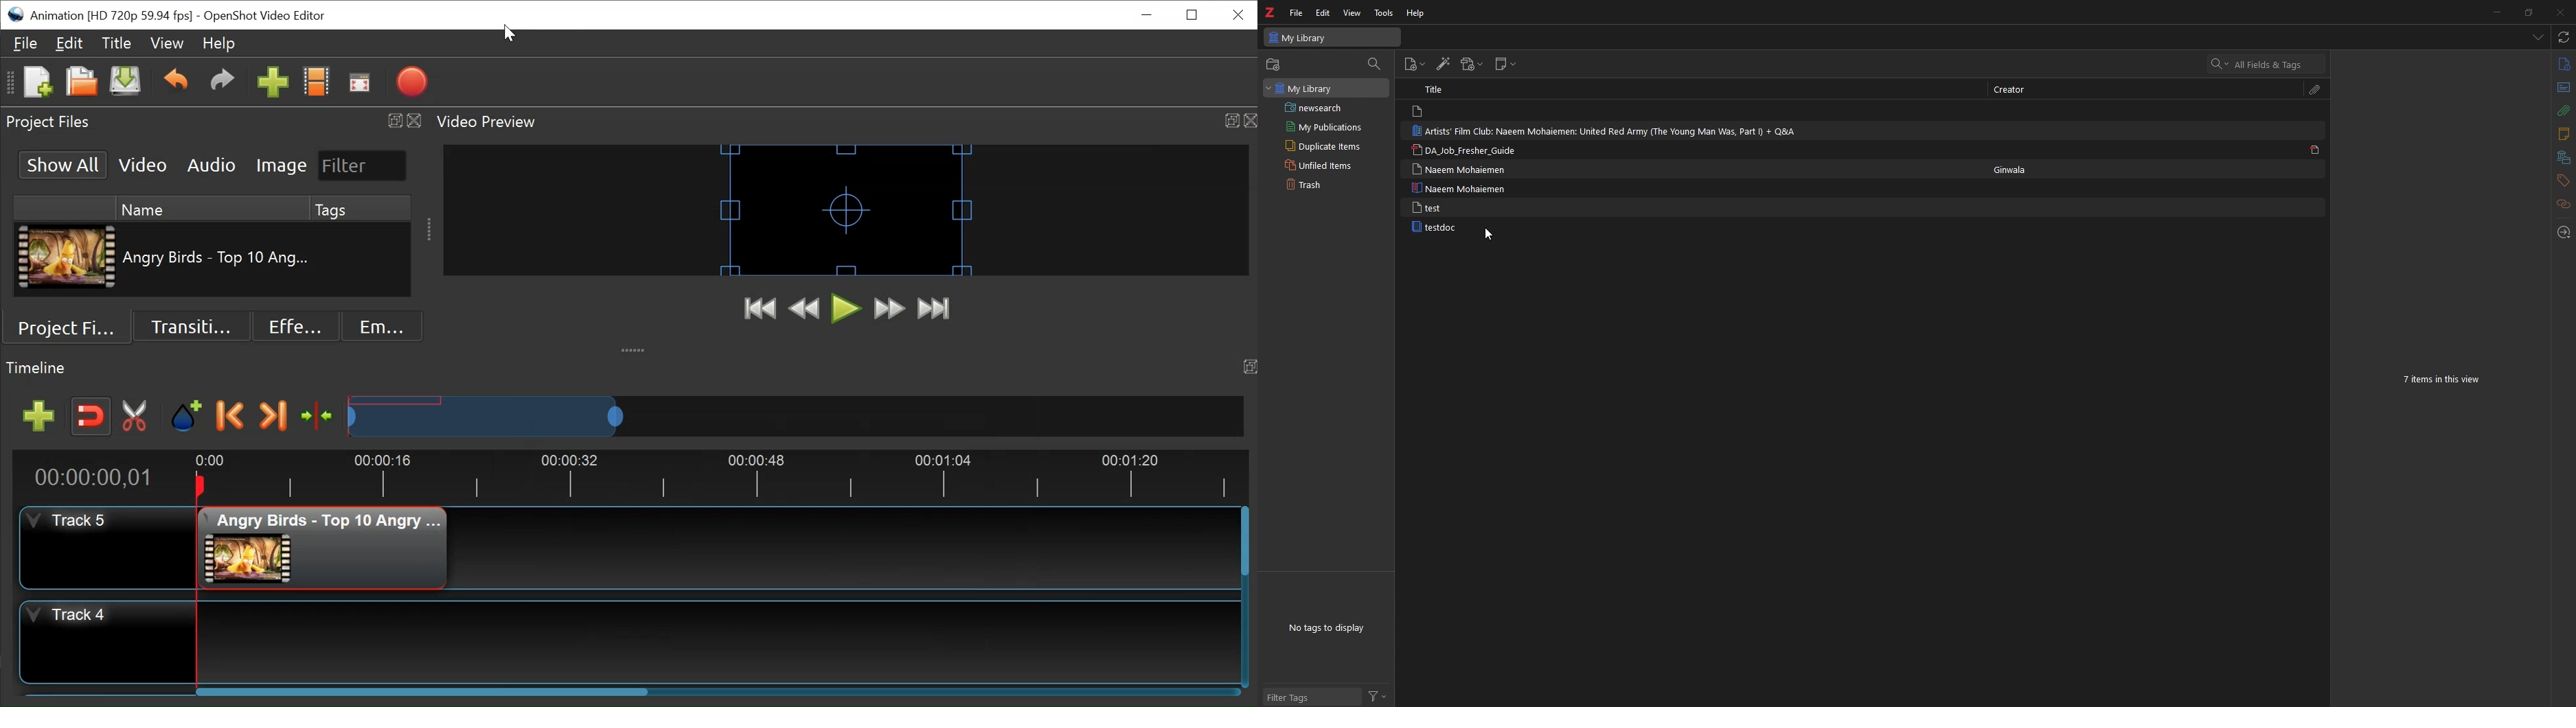 The height and width of the screenshot is (728, 2576). I want to click on view, so click(1352, 12).